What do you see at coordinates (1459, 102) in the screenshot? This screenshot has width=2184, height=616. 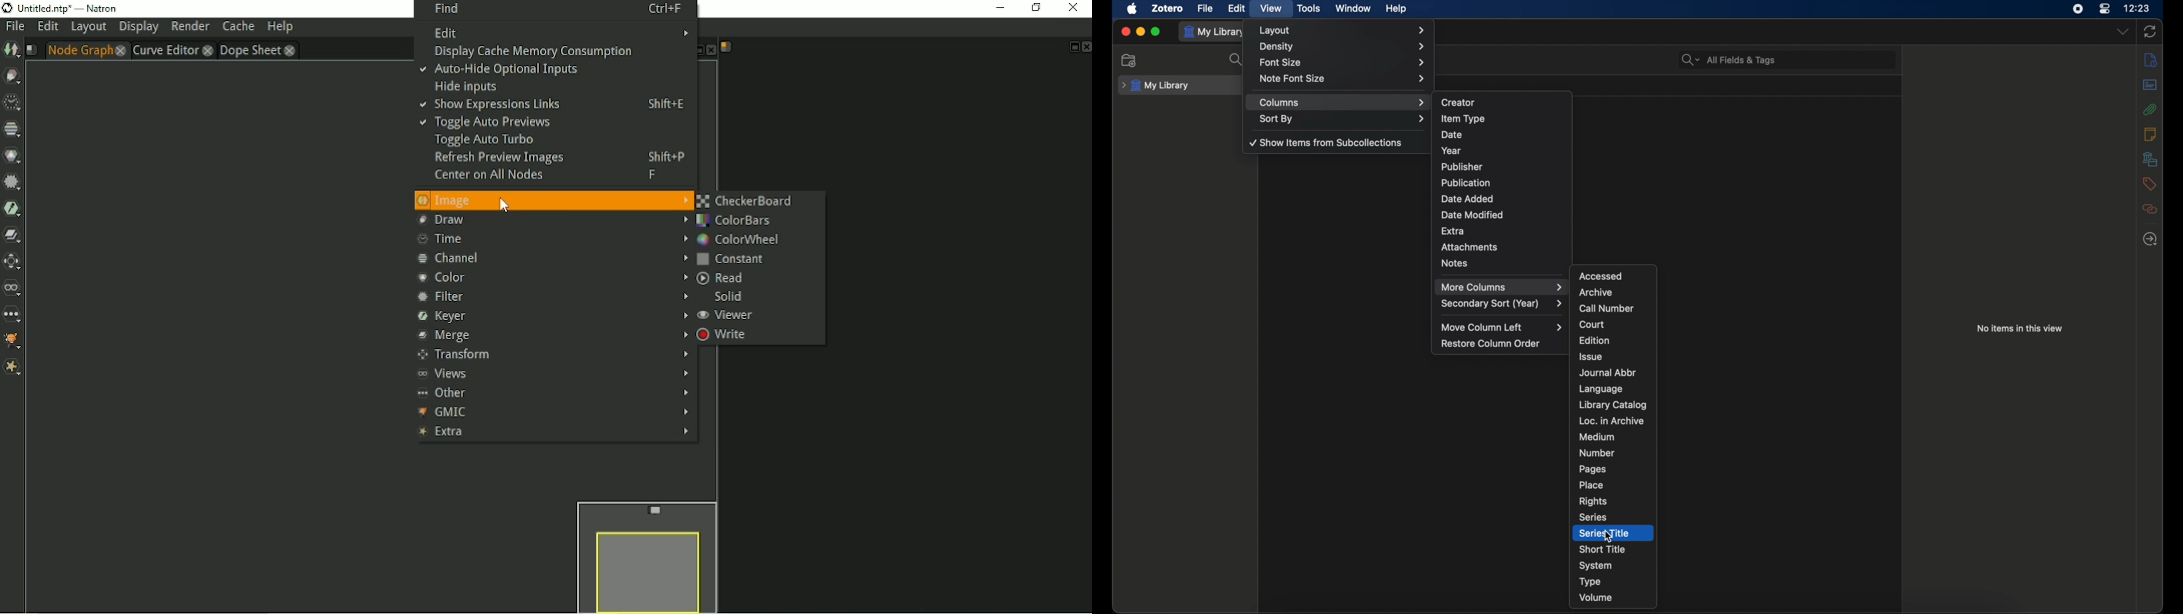 I see `creator` at bounding box center [1459, 102].